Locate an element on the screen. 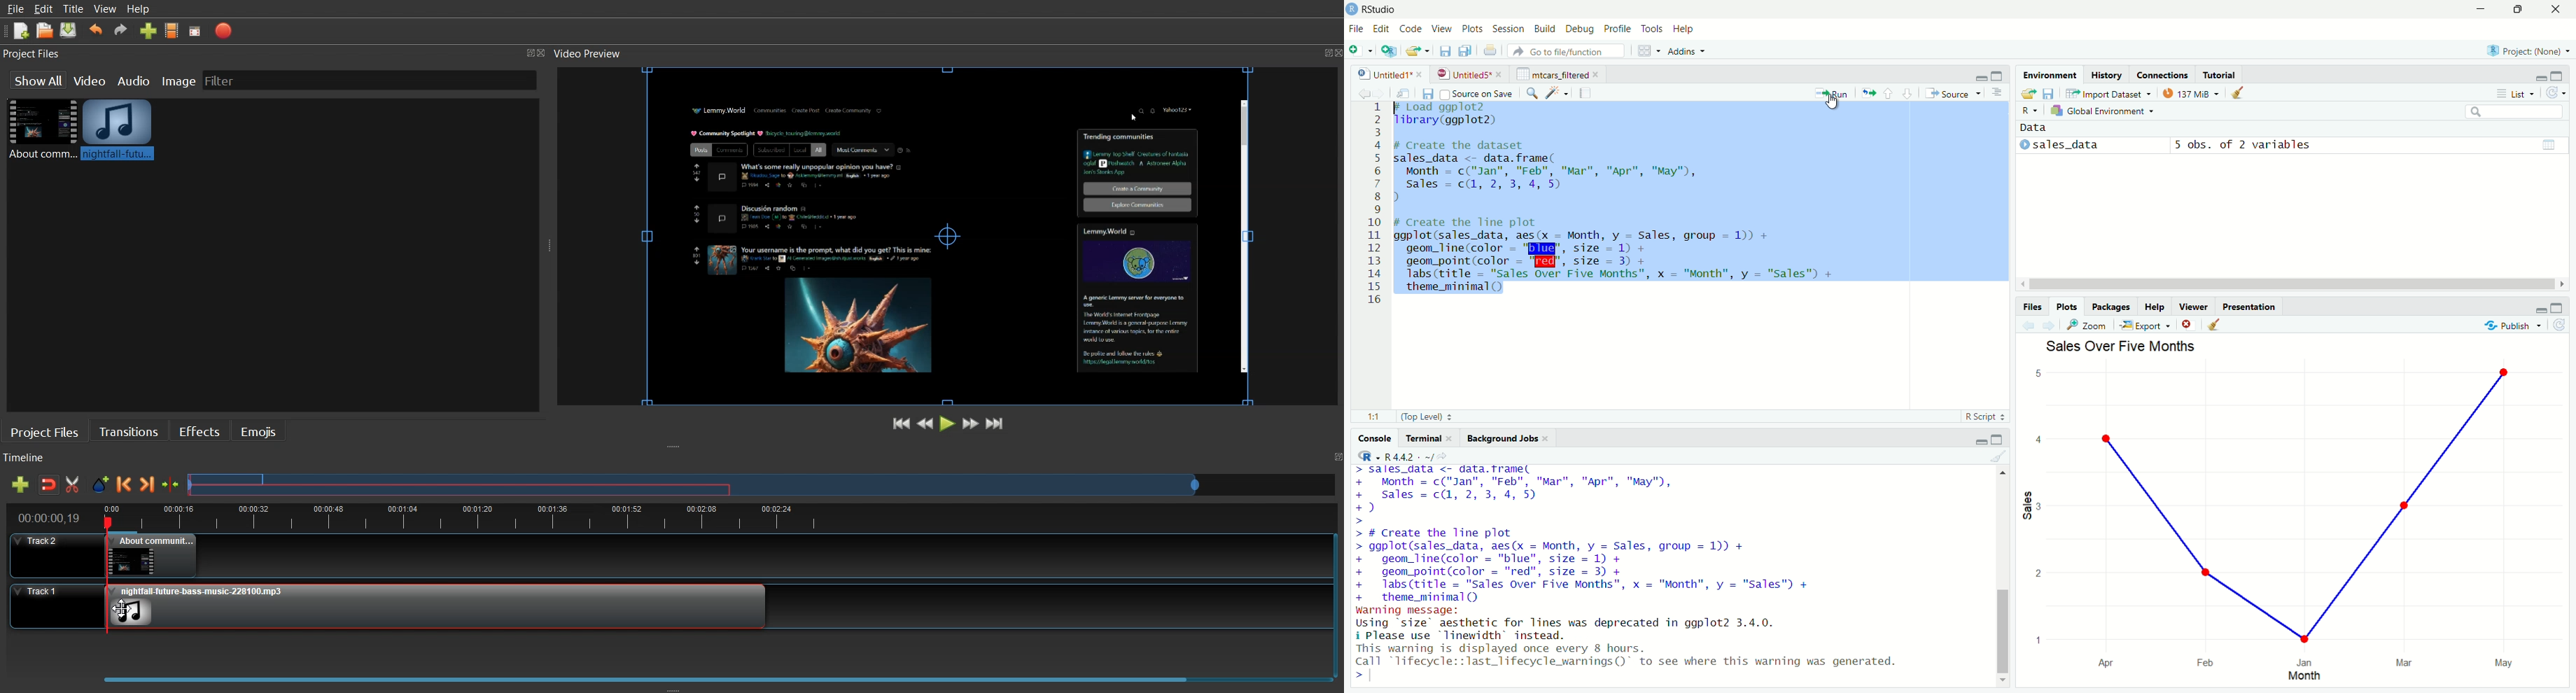  # Load ggplot2 library(ggplot2)# Create the datasetsales_data <- data.frame(Month - c("Jan", "Feb", "Mar", "Apr", "May"),Sales = c(1, 2, 3, 4, 5))# Create the line plotggplot(sales_data, aes(x = Month, y = Sales, group = 1)) +geom_Tine(color = " ", size = 1) +geom_point (color = " ", size = 3) +labs (title = "sales ayer Five Months", x = "Month", y = "Sales") +theme_minimal() is located at coordinates (1621, 202).